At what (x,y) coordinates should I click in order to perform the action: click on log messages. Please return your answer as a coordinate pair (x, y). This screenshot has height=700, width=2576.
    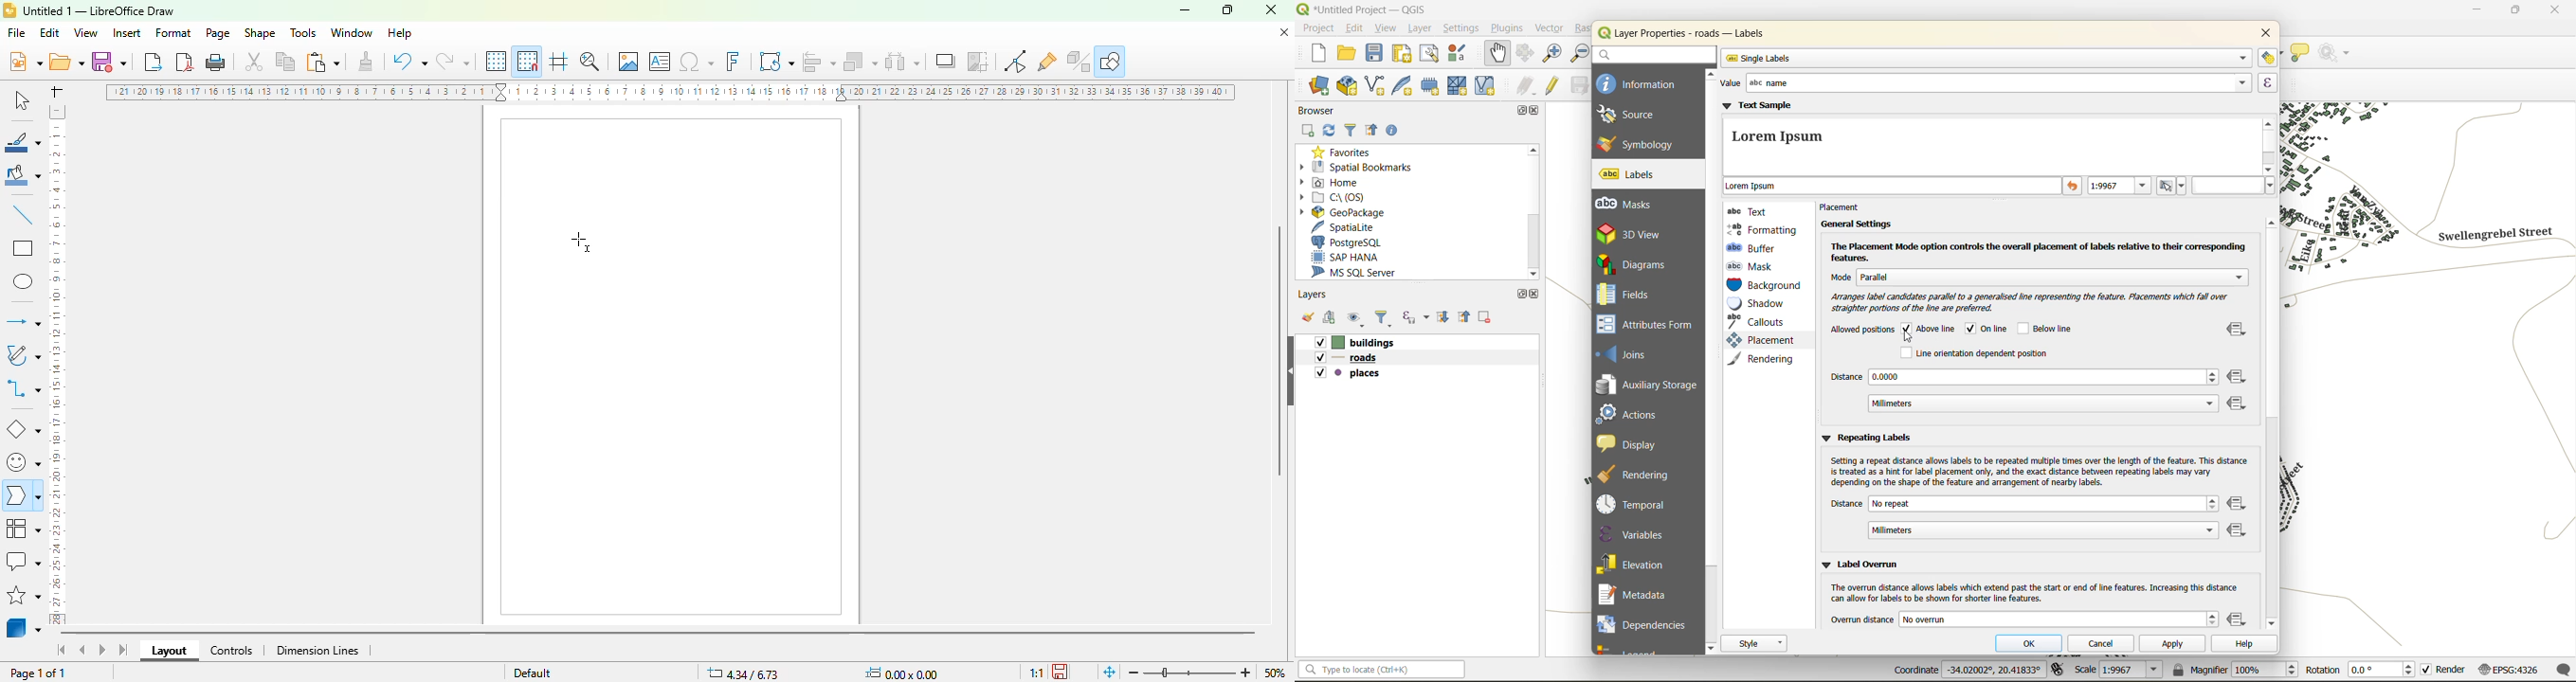
    Looking at the image, I should click on (2561, 670).